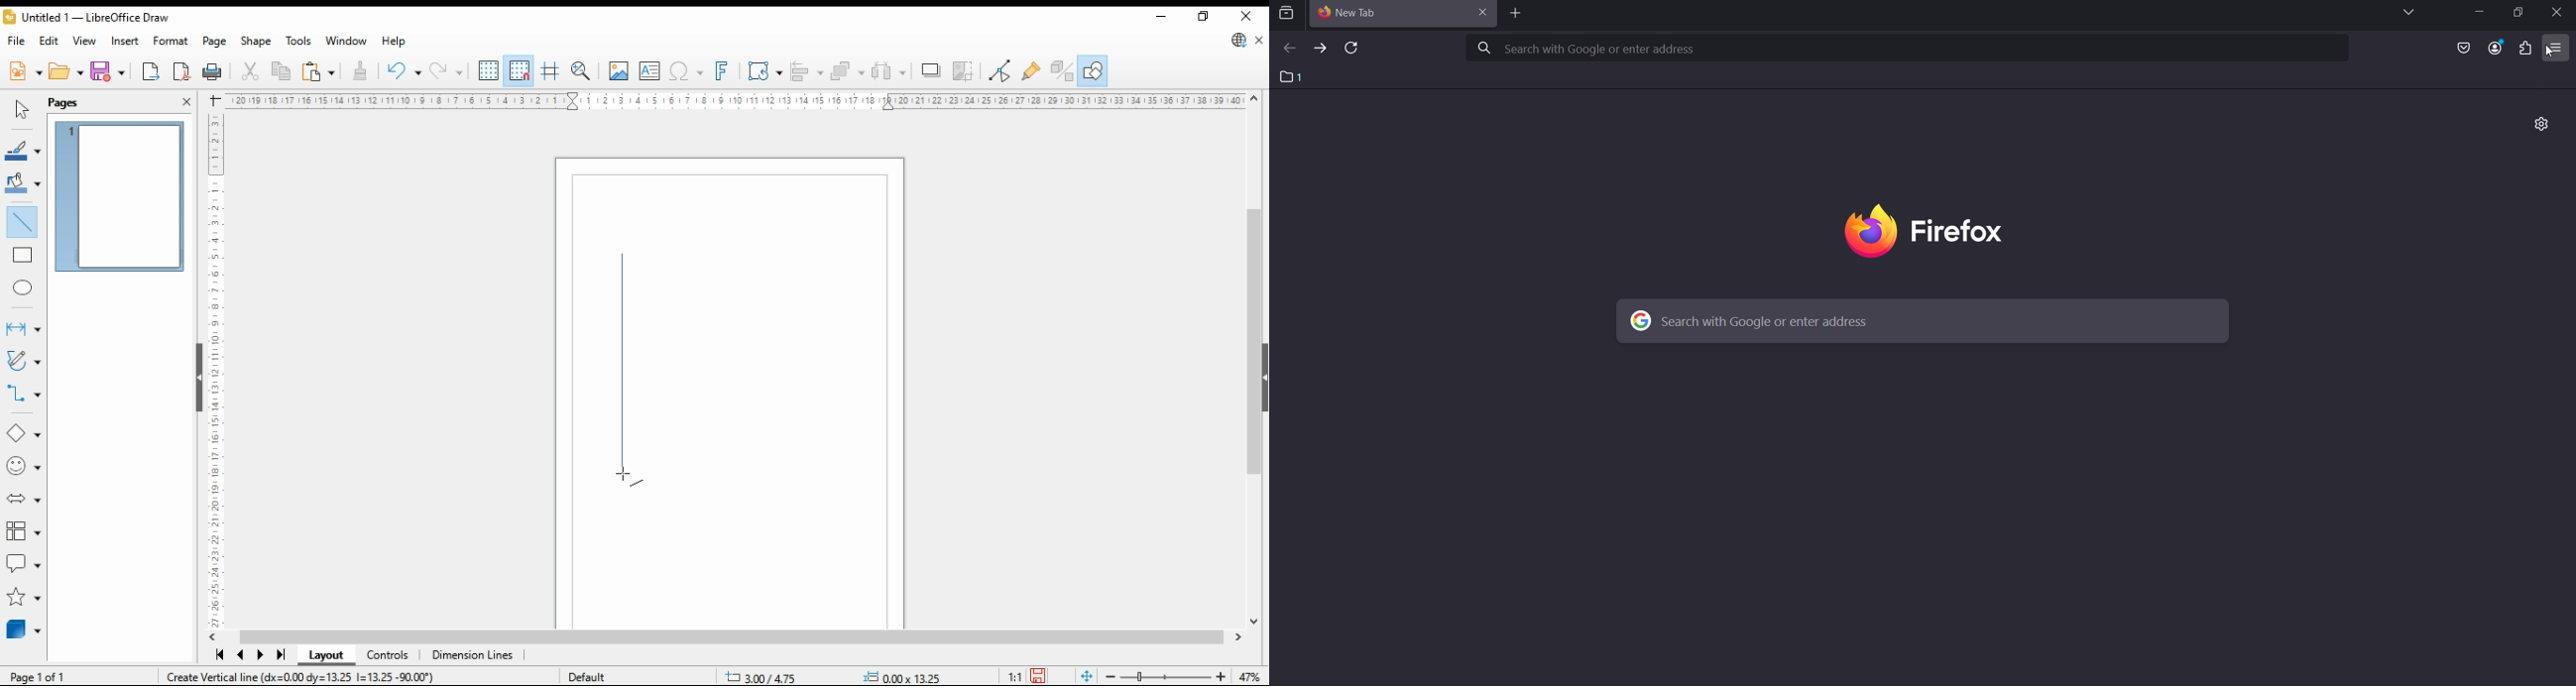  Describe the element at coordinates (597, 675) in the screenshot. I see `default` at that location.